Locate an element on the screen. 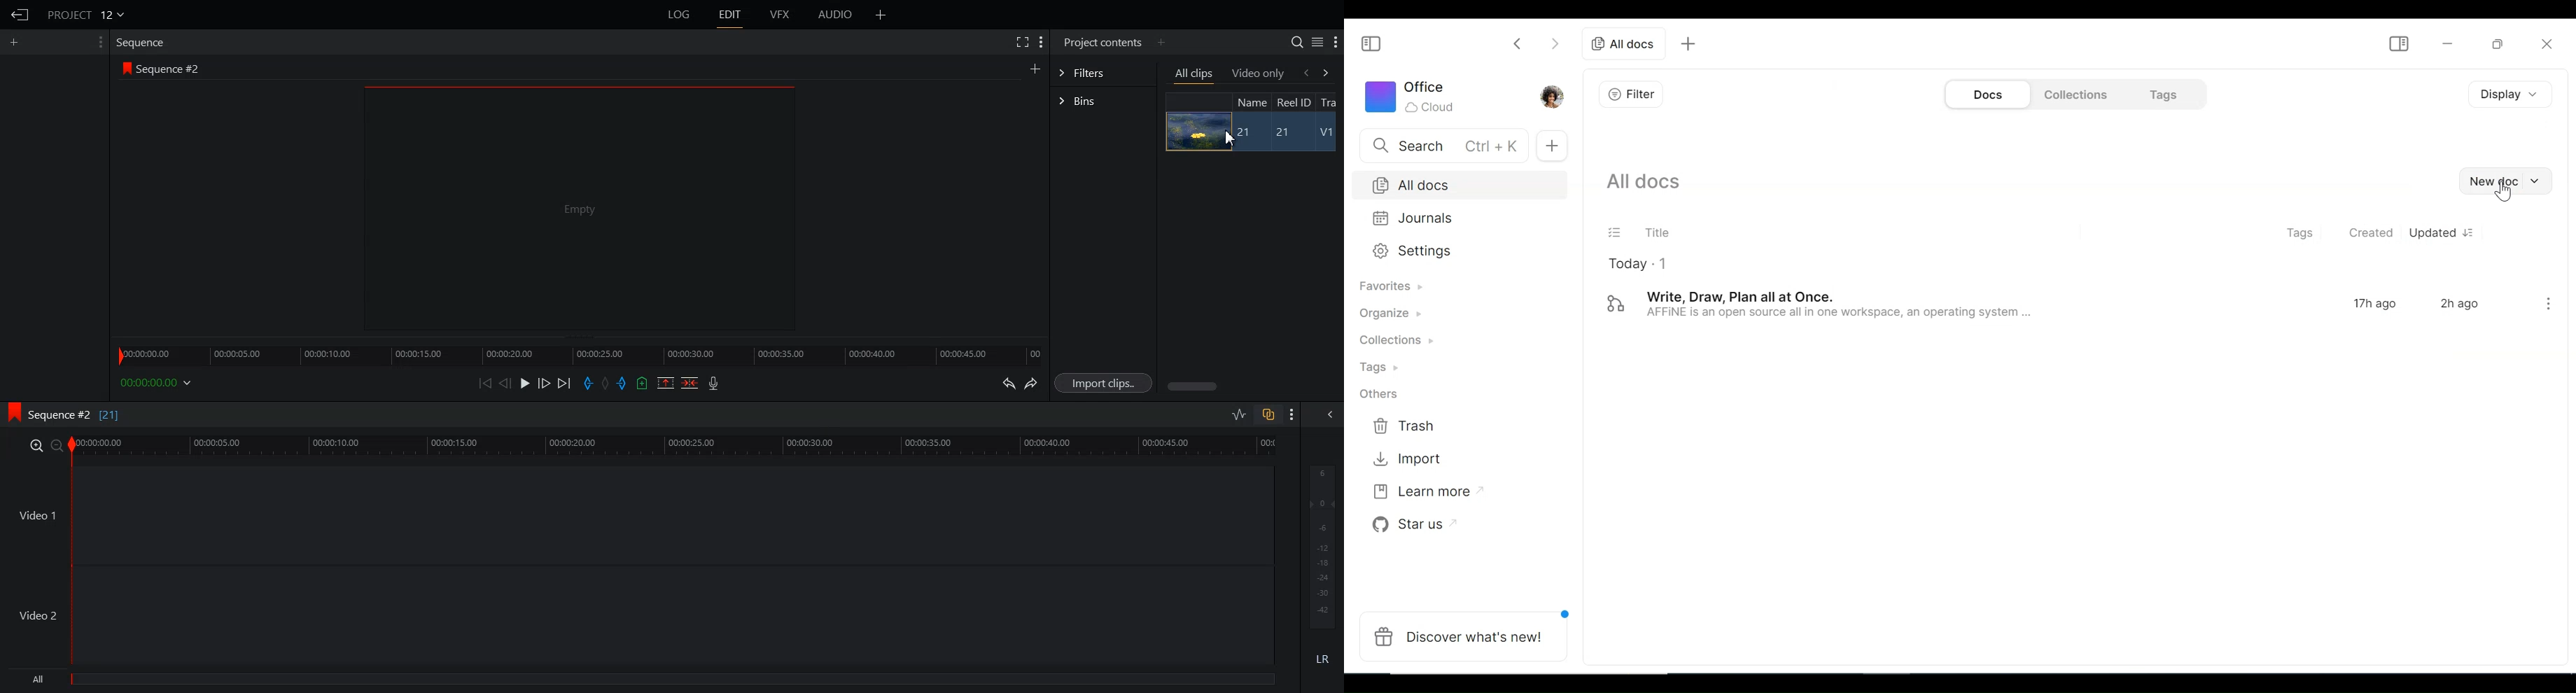 The height and width of the screenshot is (700, 2576). cursor is located at coordinates (2505, 195).